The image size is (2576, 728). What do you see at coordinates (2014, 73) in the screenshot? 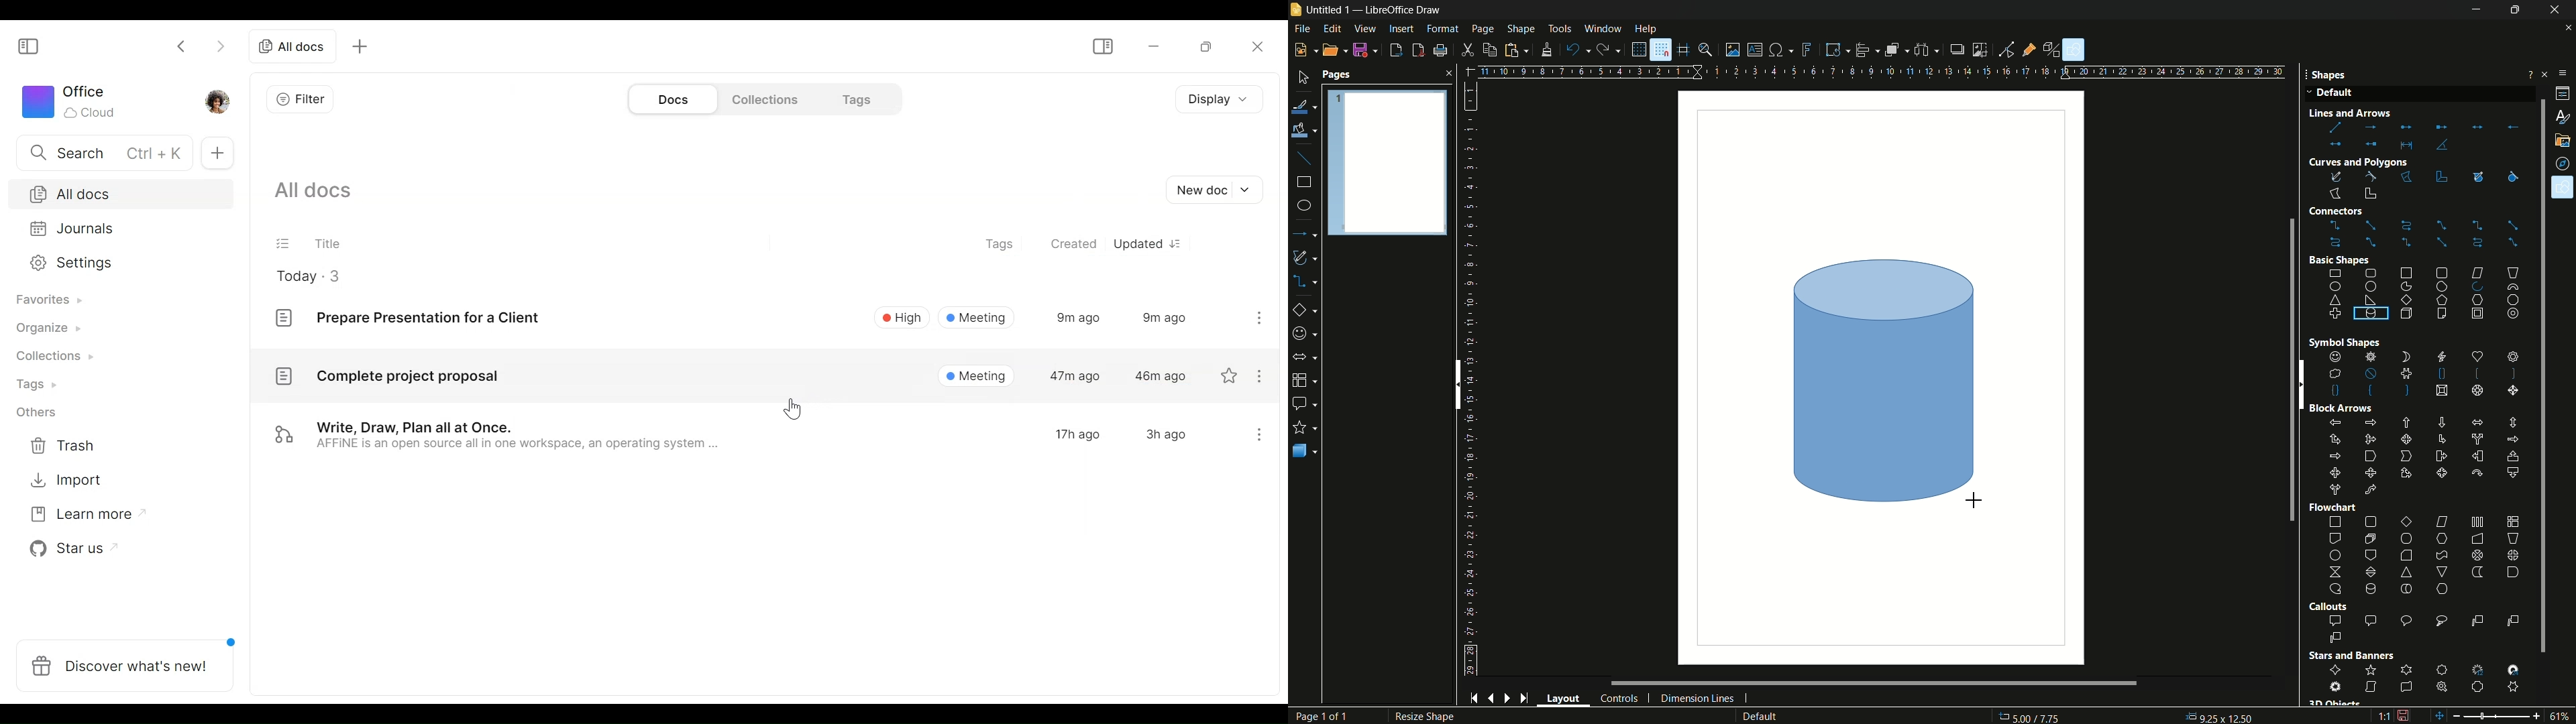
I see `width measure scale` at bounding box center [2014, 73].